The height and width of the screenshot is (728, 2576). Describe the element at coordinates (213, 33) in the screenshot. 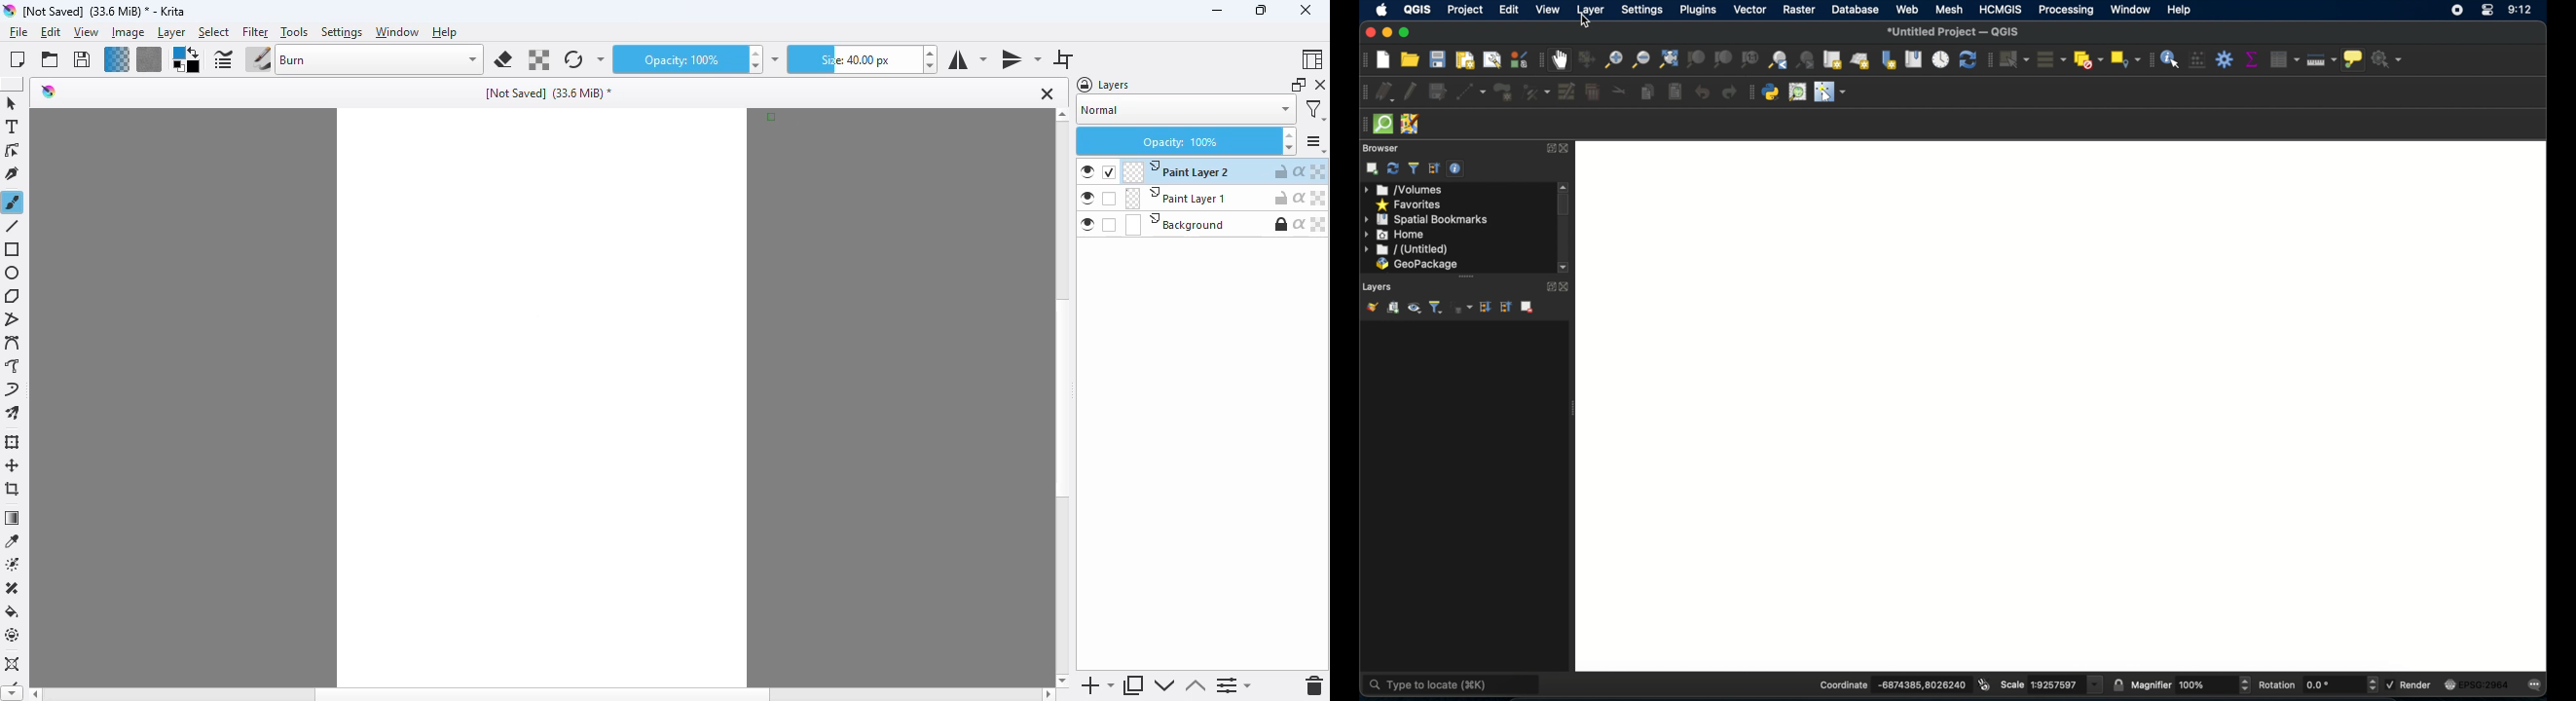

I see `select` at that location.